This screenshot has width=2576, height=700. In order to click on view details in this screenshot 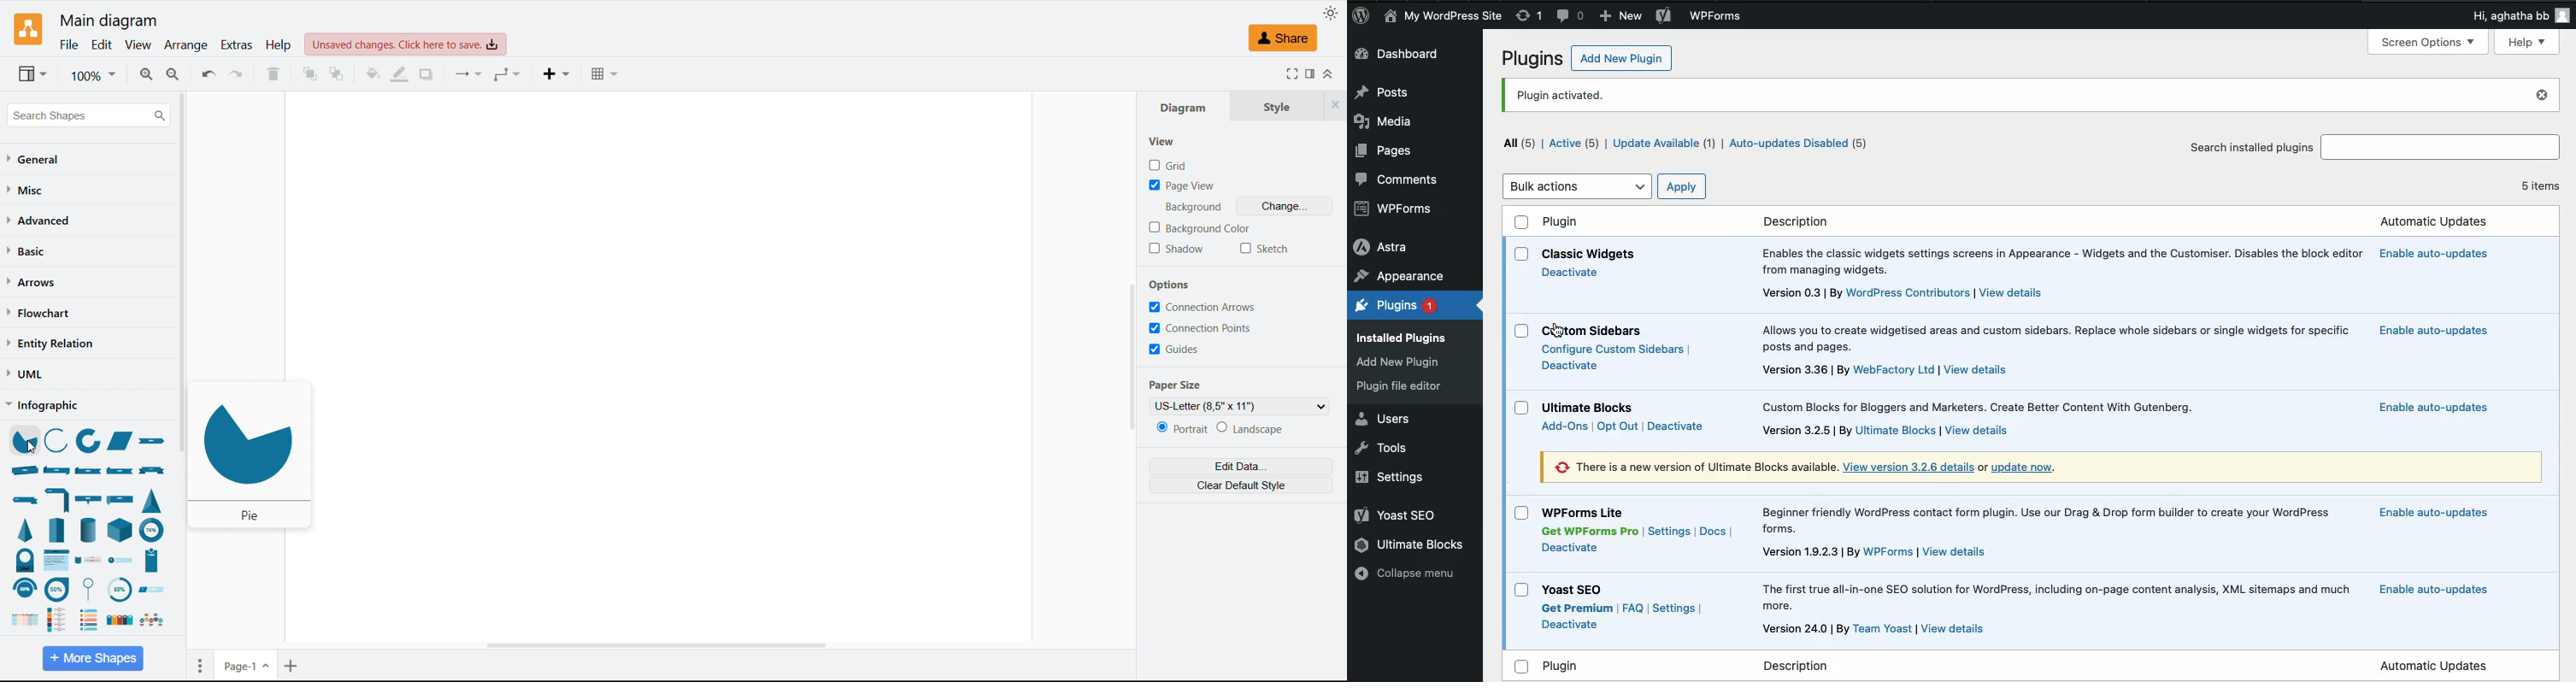, I will do `click(1956, 551)`.